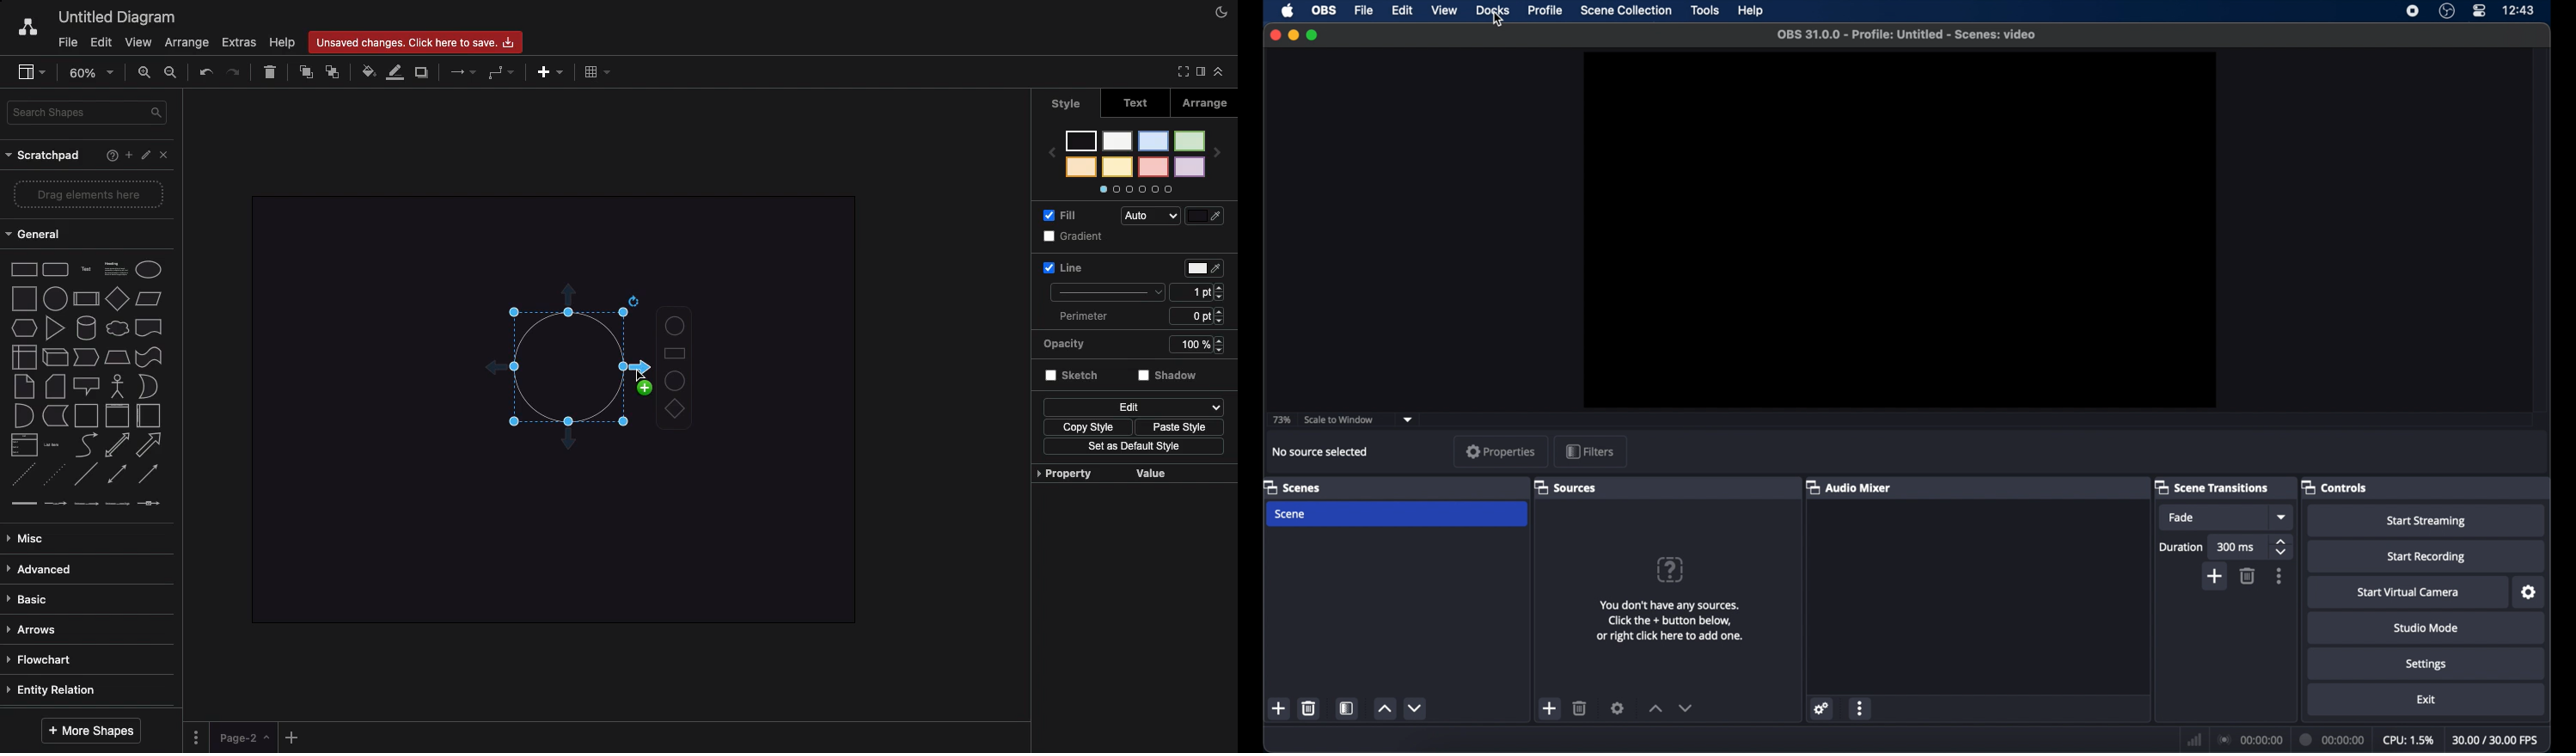 The width and height of the screenshot is (2576, 756). What do you see at coordinates (2251, 739) in the screenshot?
I see `connection` at bounding box center [2251, 739].